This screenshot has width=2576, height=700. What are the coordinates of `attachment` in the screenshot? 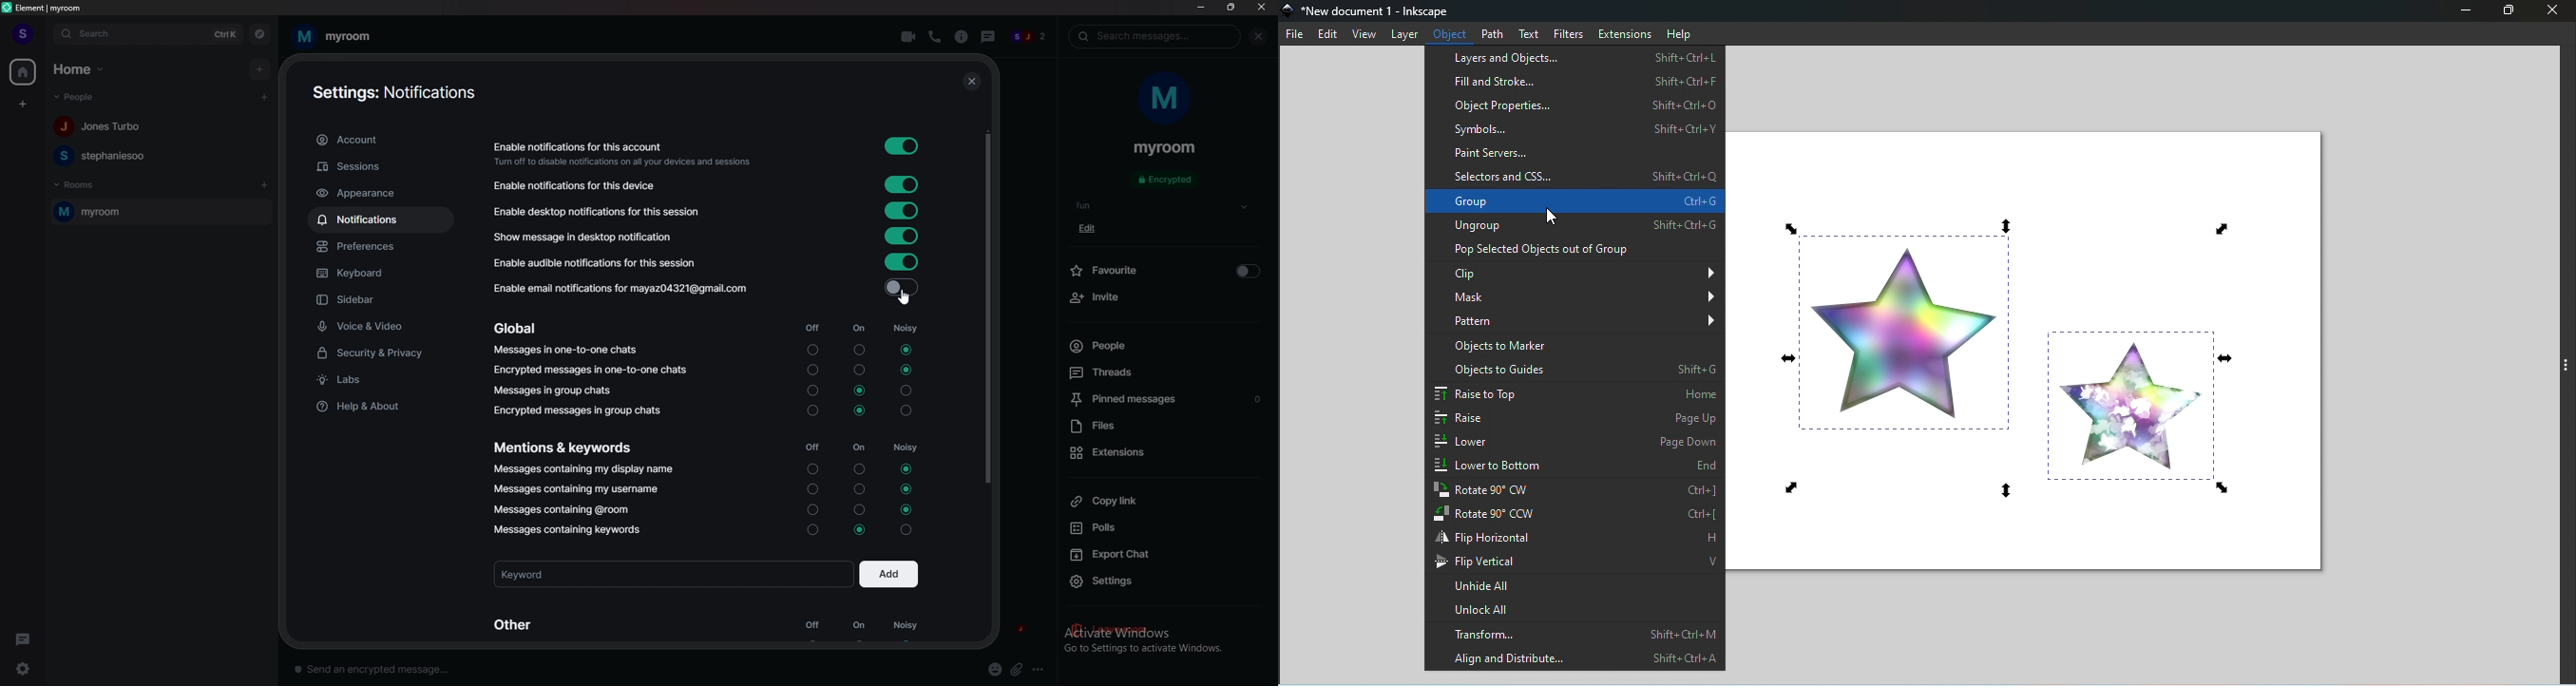 It's located at (1018, 670).